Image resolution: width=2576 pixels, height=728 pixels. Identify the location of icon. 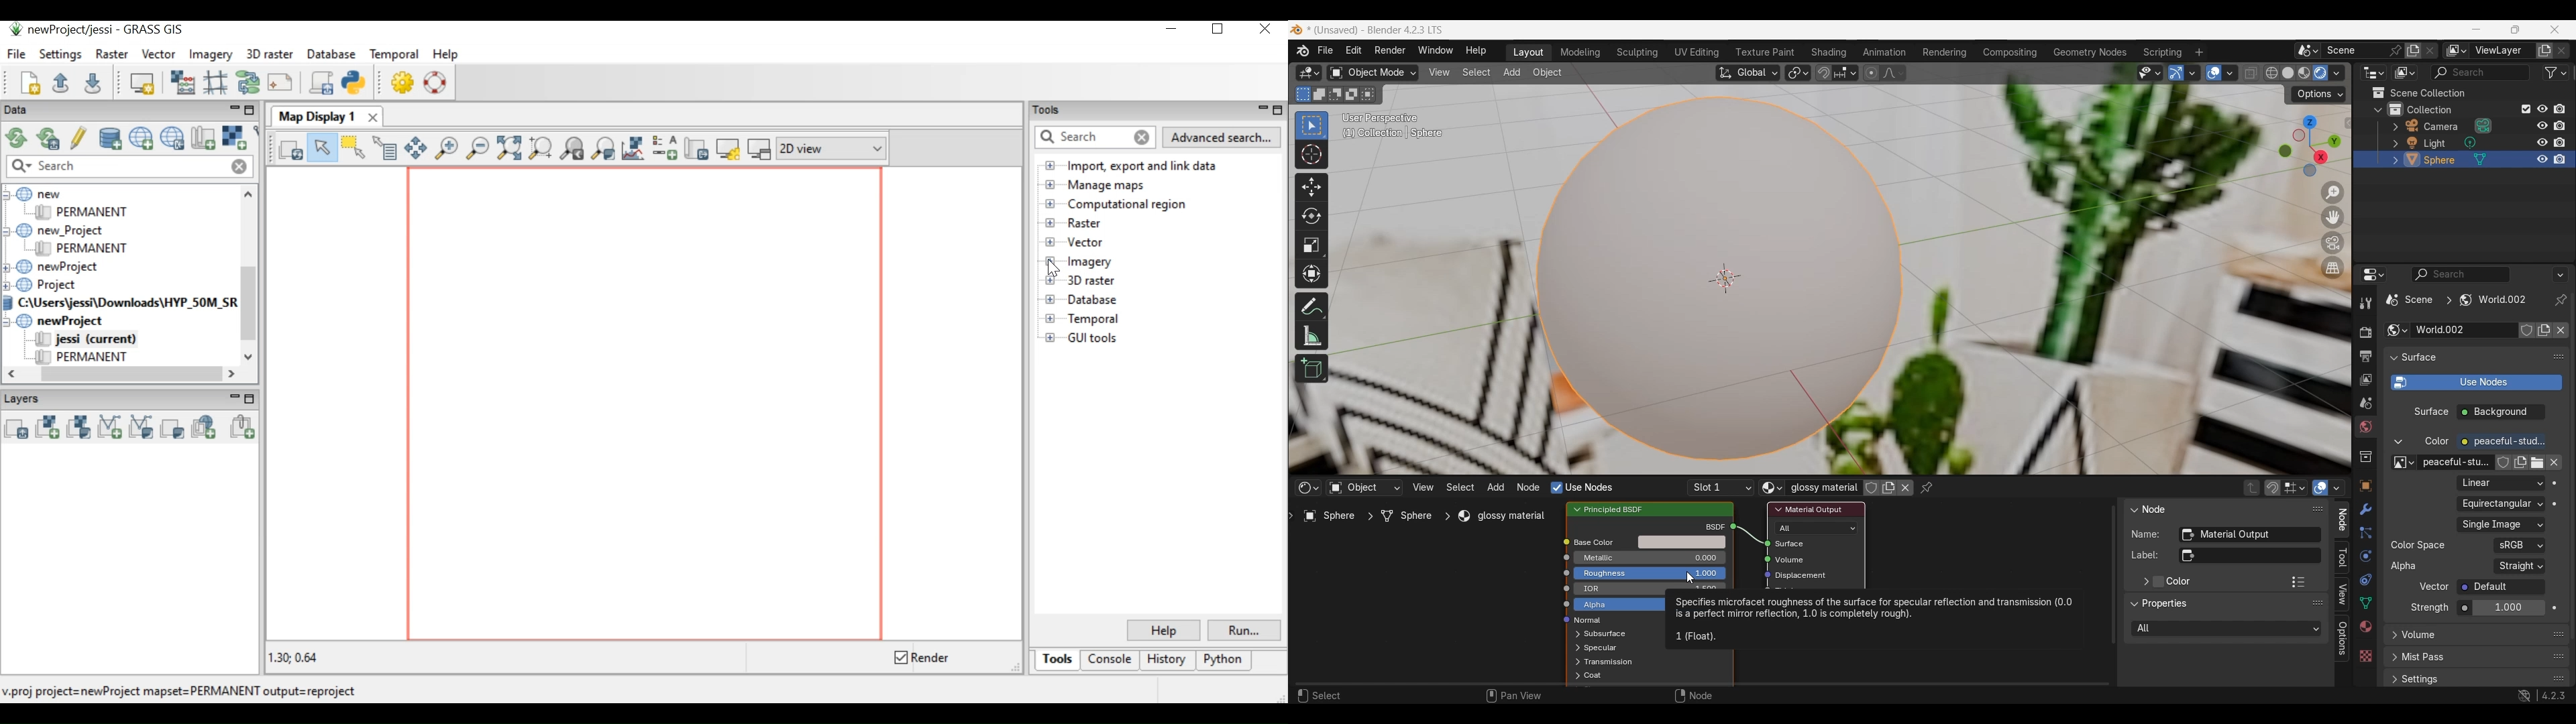
(1559, 587).